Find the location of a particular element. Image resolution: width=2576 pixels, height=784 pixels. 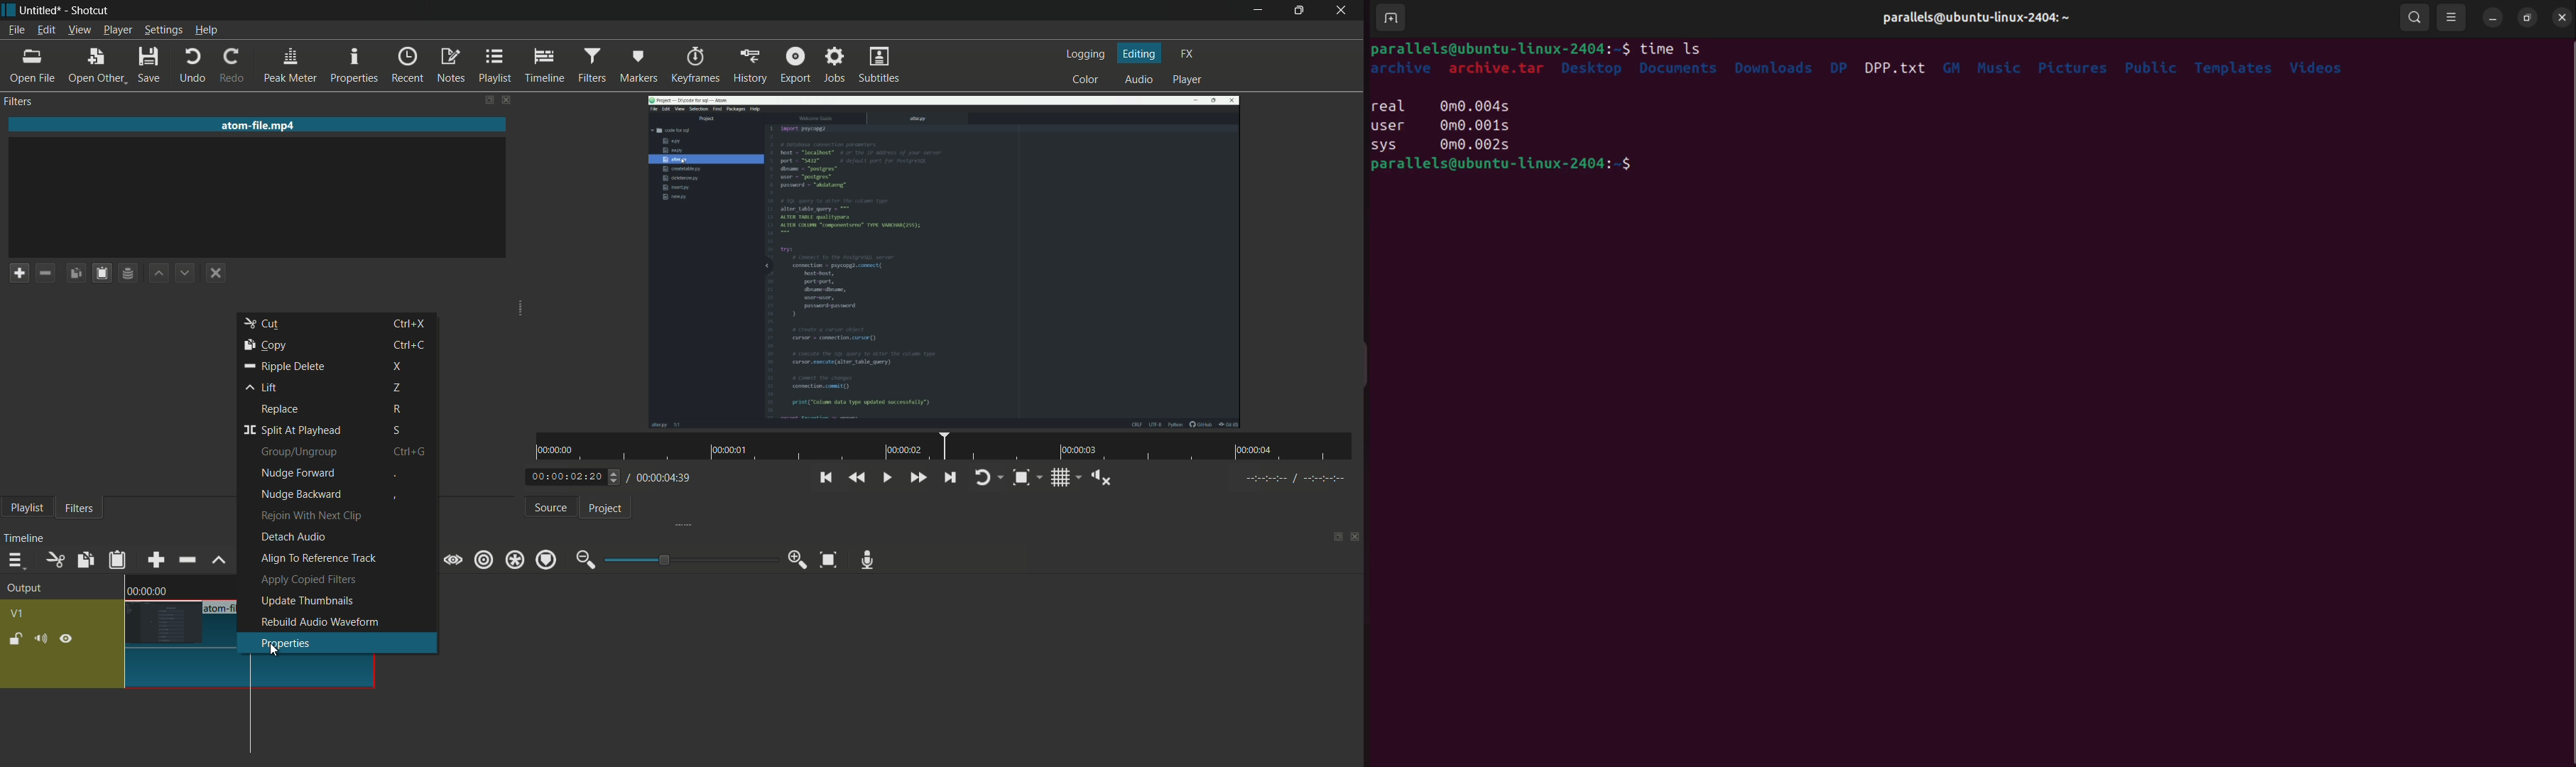

detach audio is located at coordinates (295, 538).